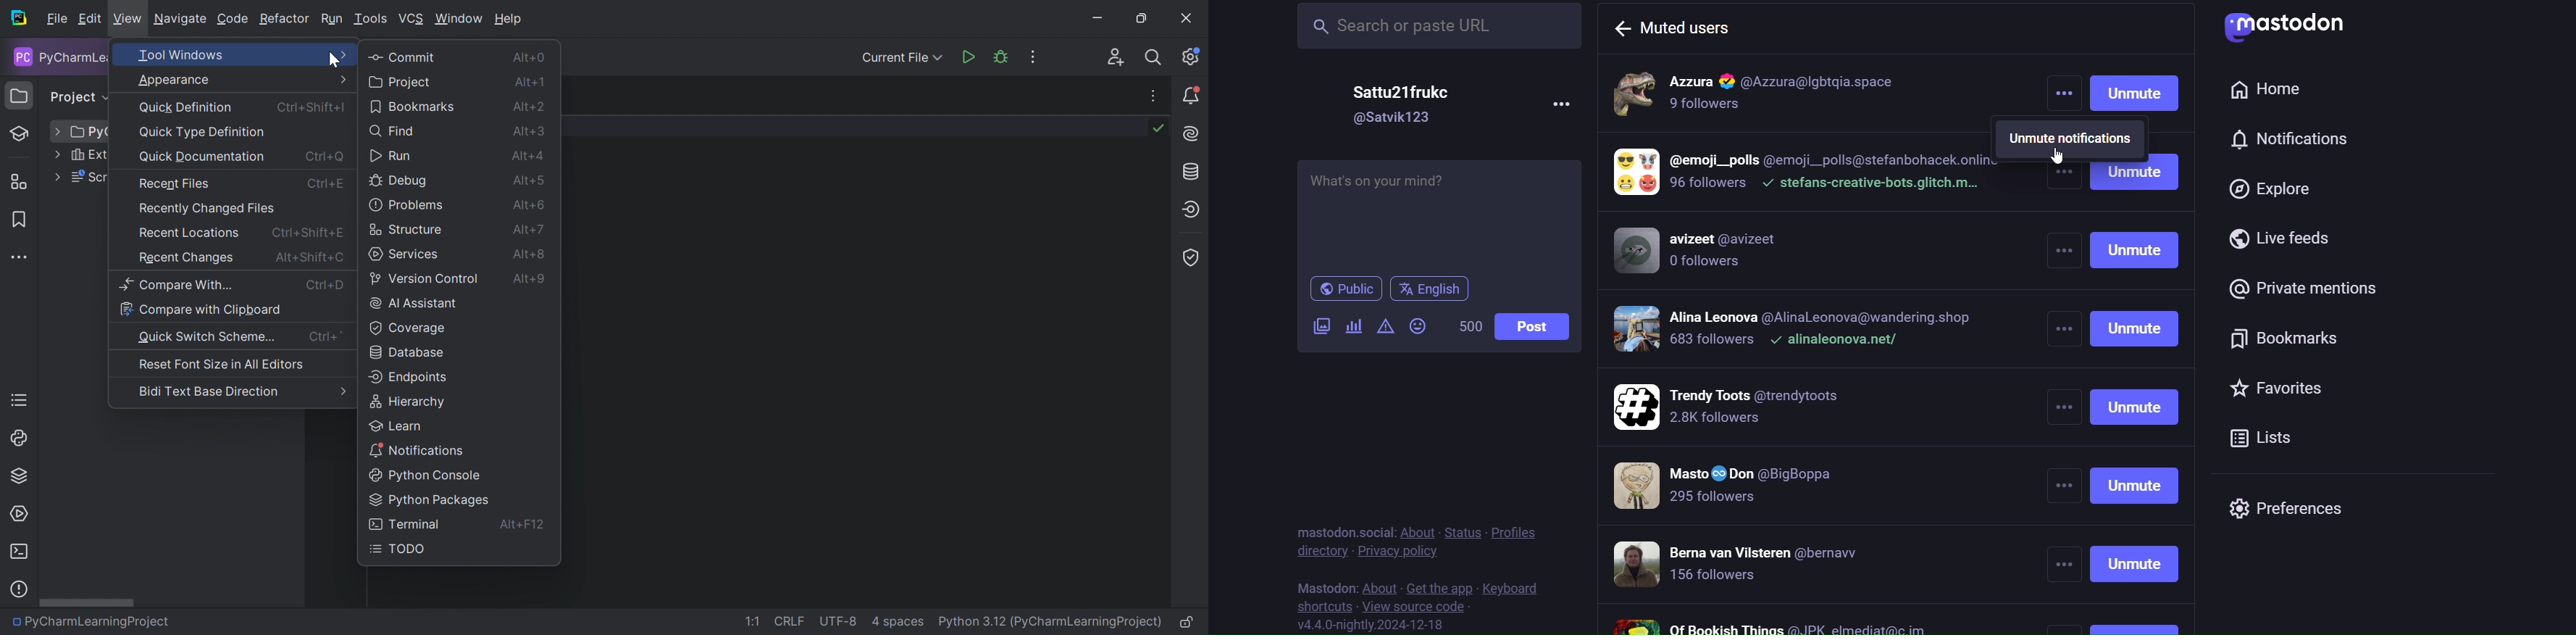  I want to click on post, so click(1537, 326).